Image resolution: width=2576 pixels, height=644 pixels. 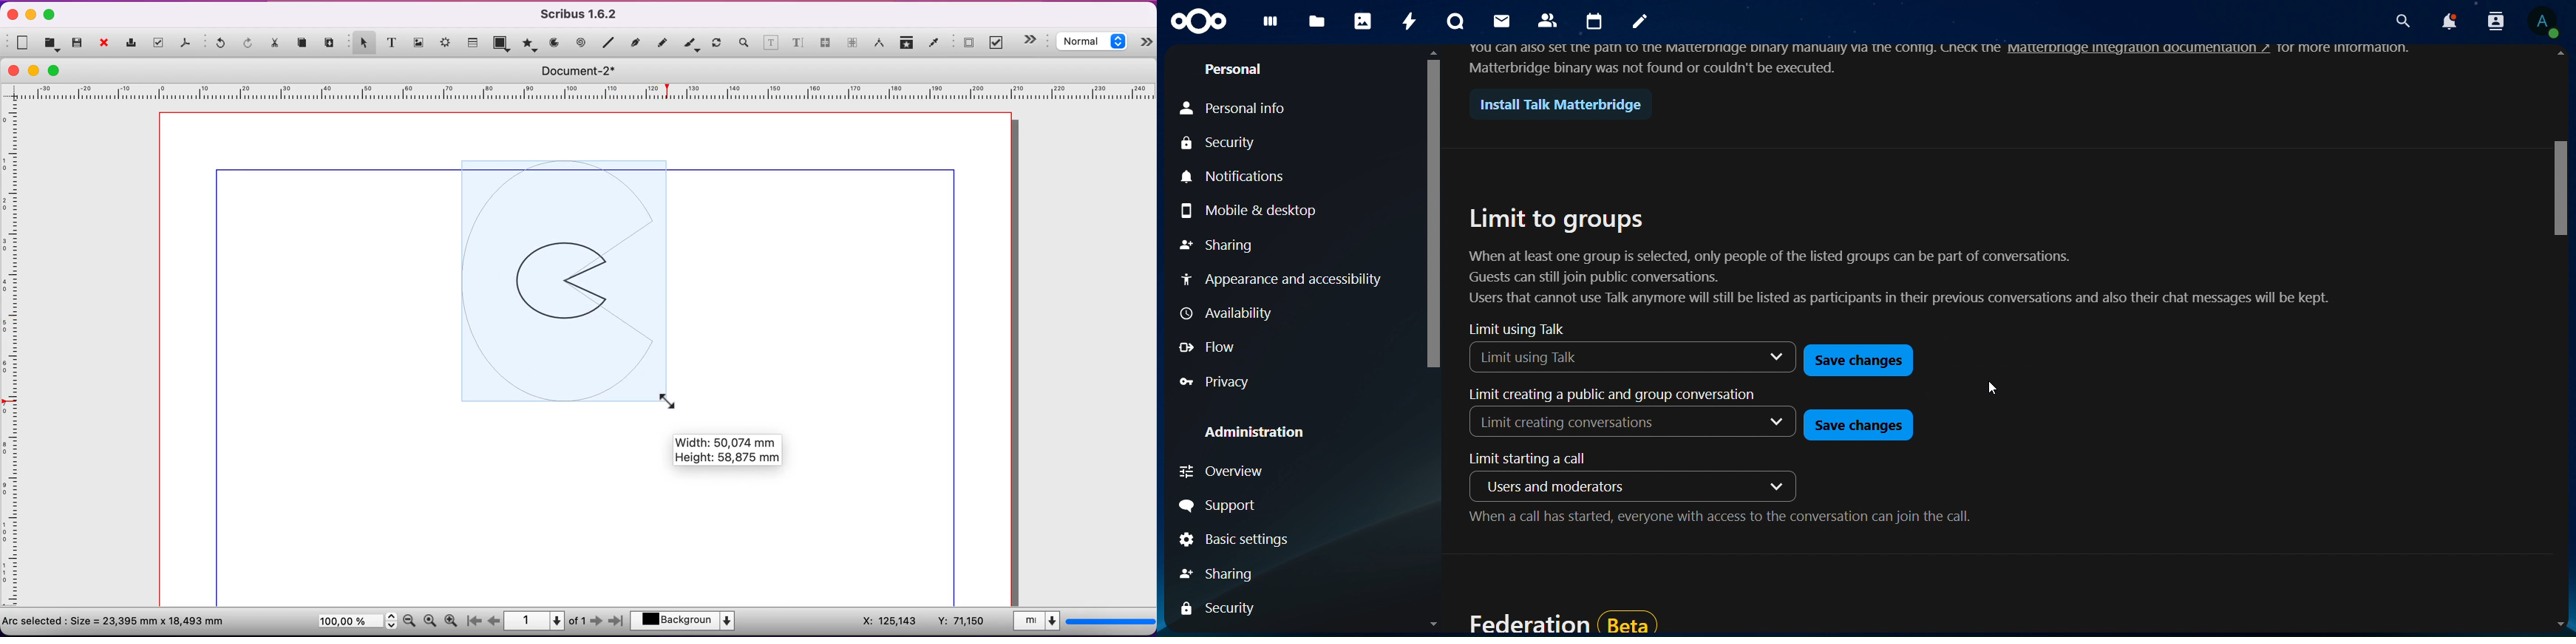 I want to click on text, so click(x=2350, y=47).